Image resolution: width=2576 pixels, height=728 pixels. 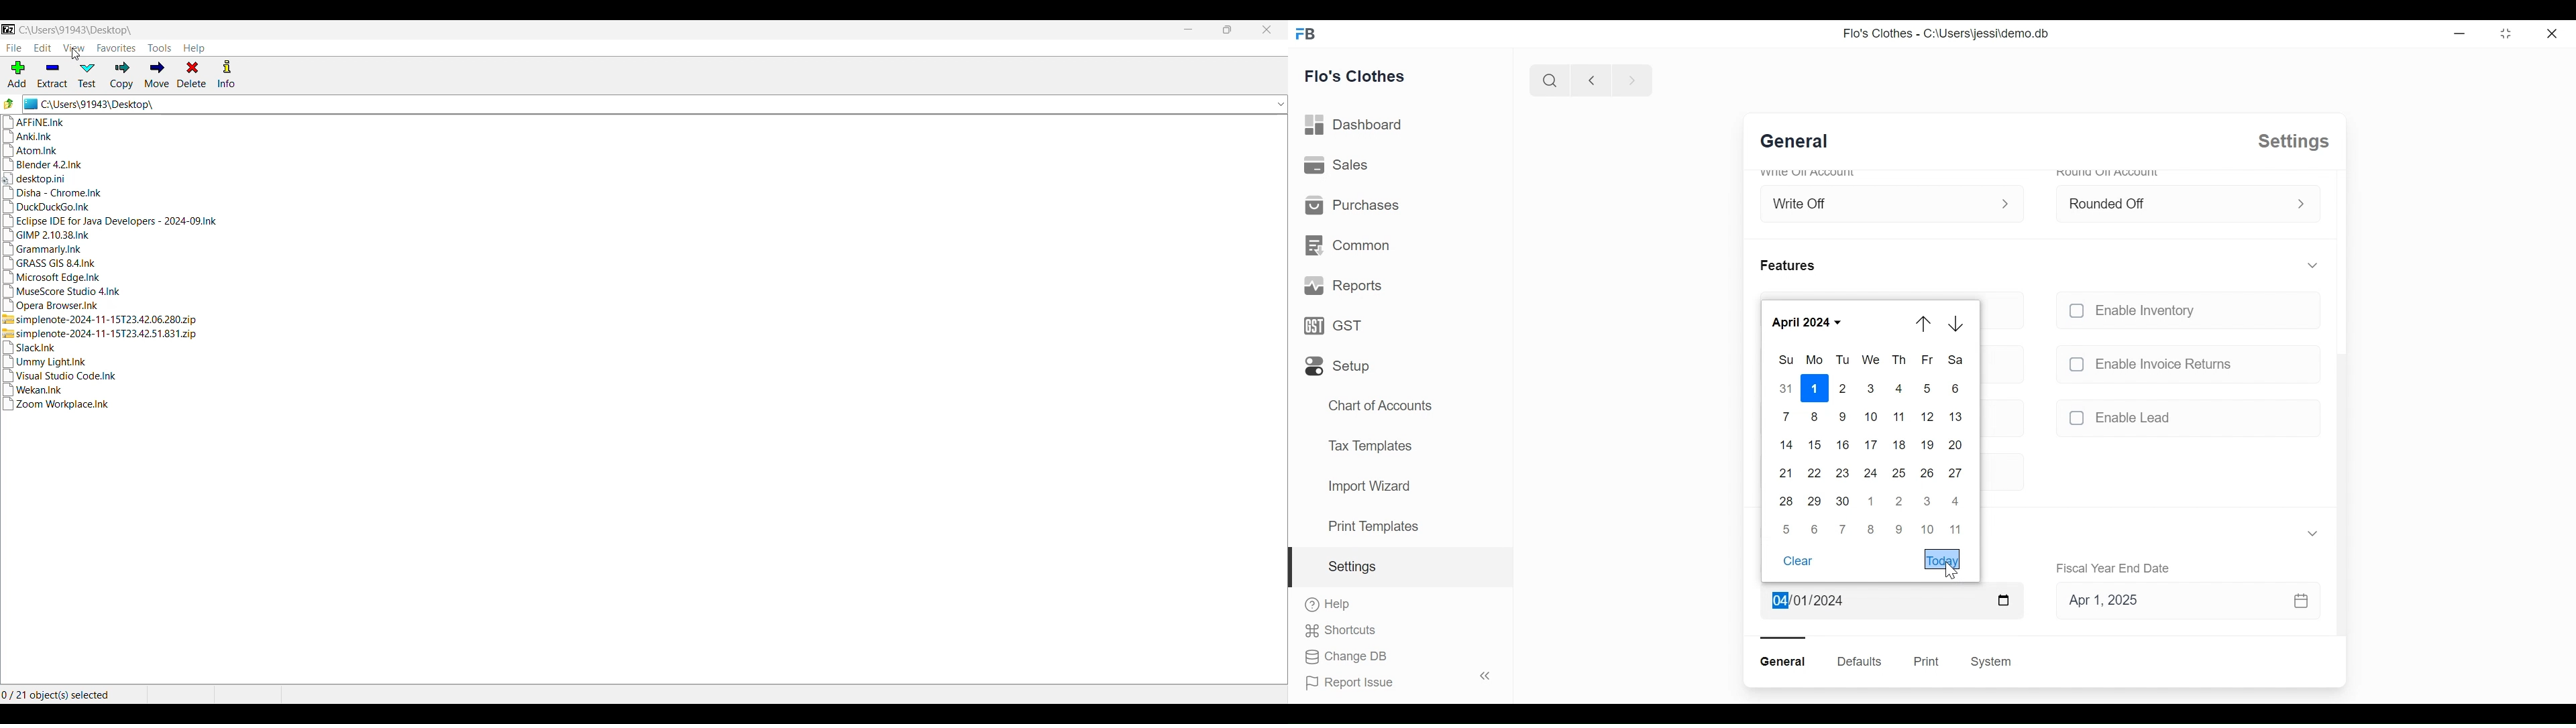 I want to click on 10, so click(x=1927, y=528).